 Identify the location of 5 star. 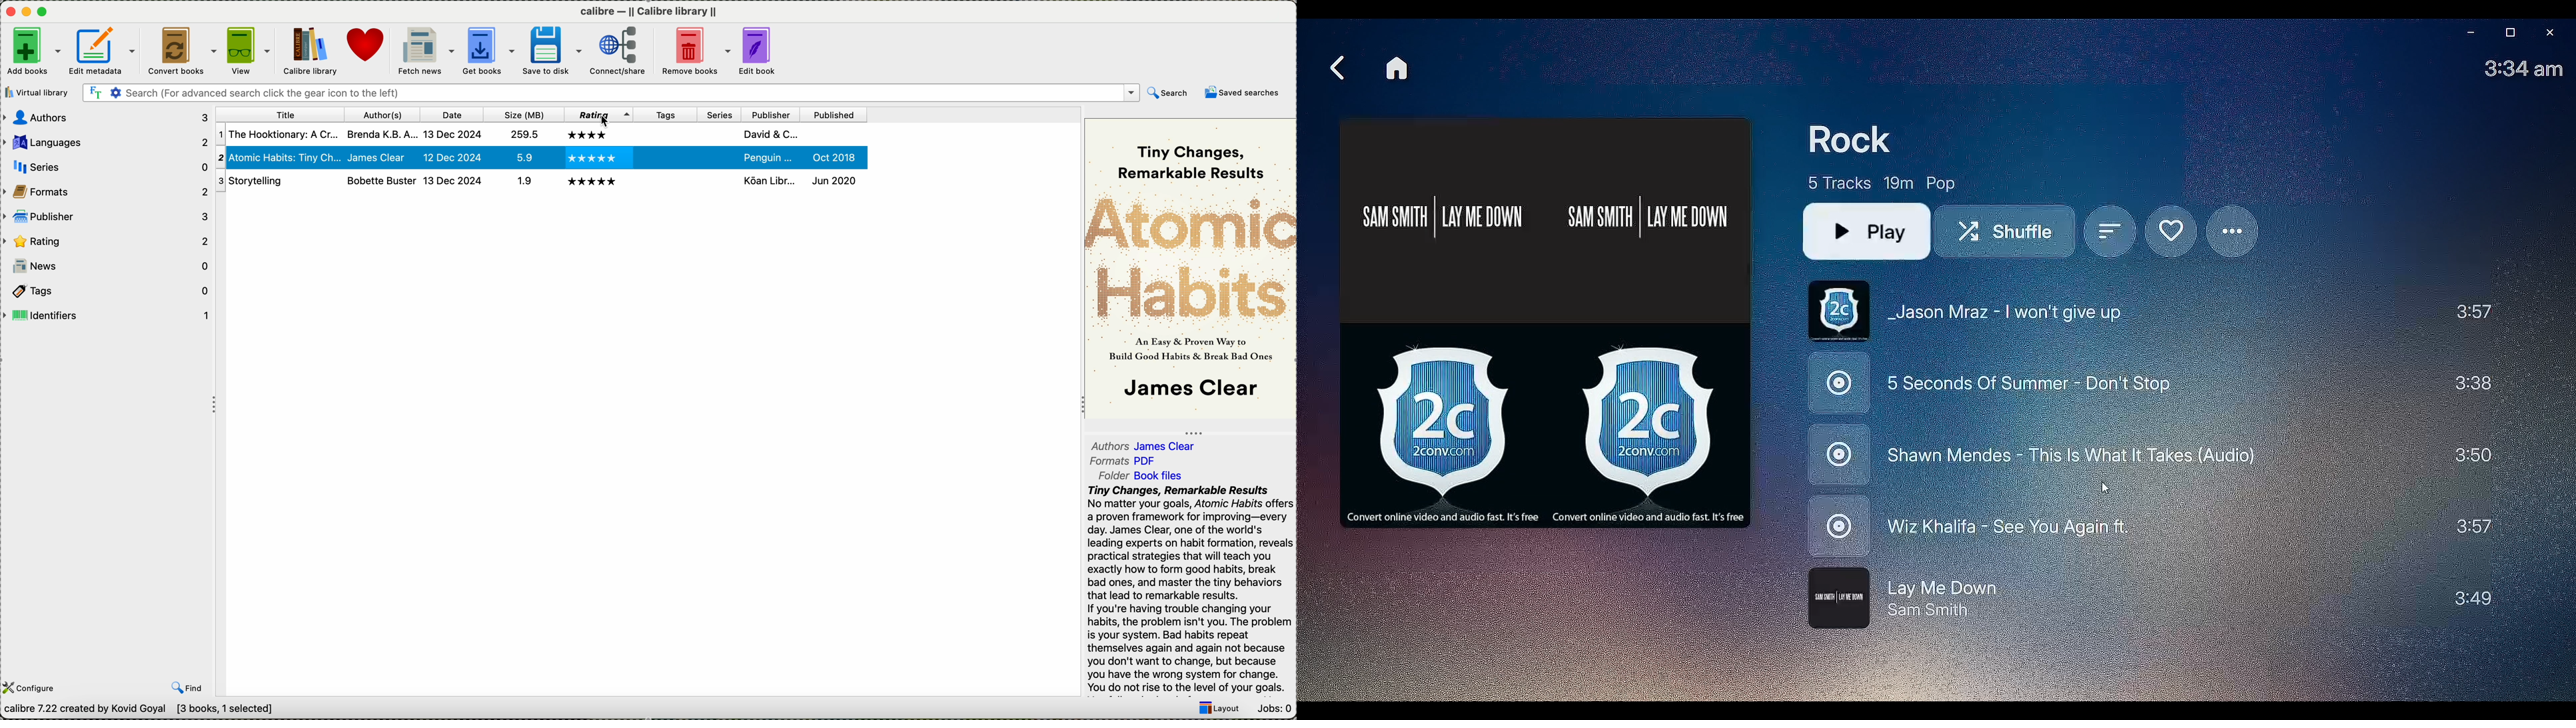
(593, 182).